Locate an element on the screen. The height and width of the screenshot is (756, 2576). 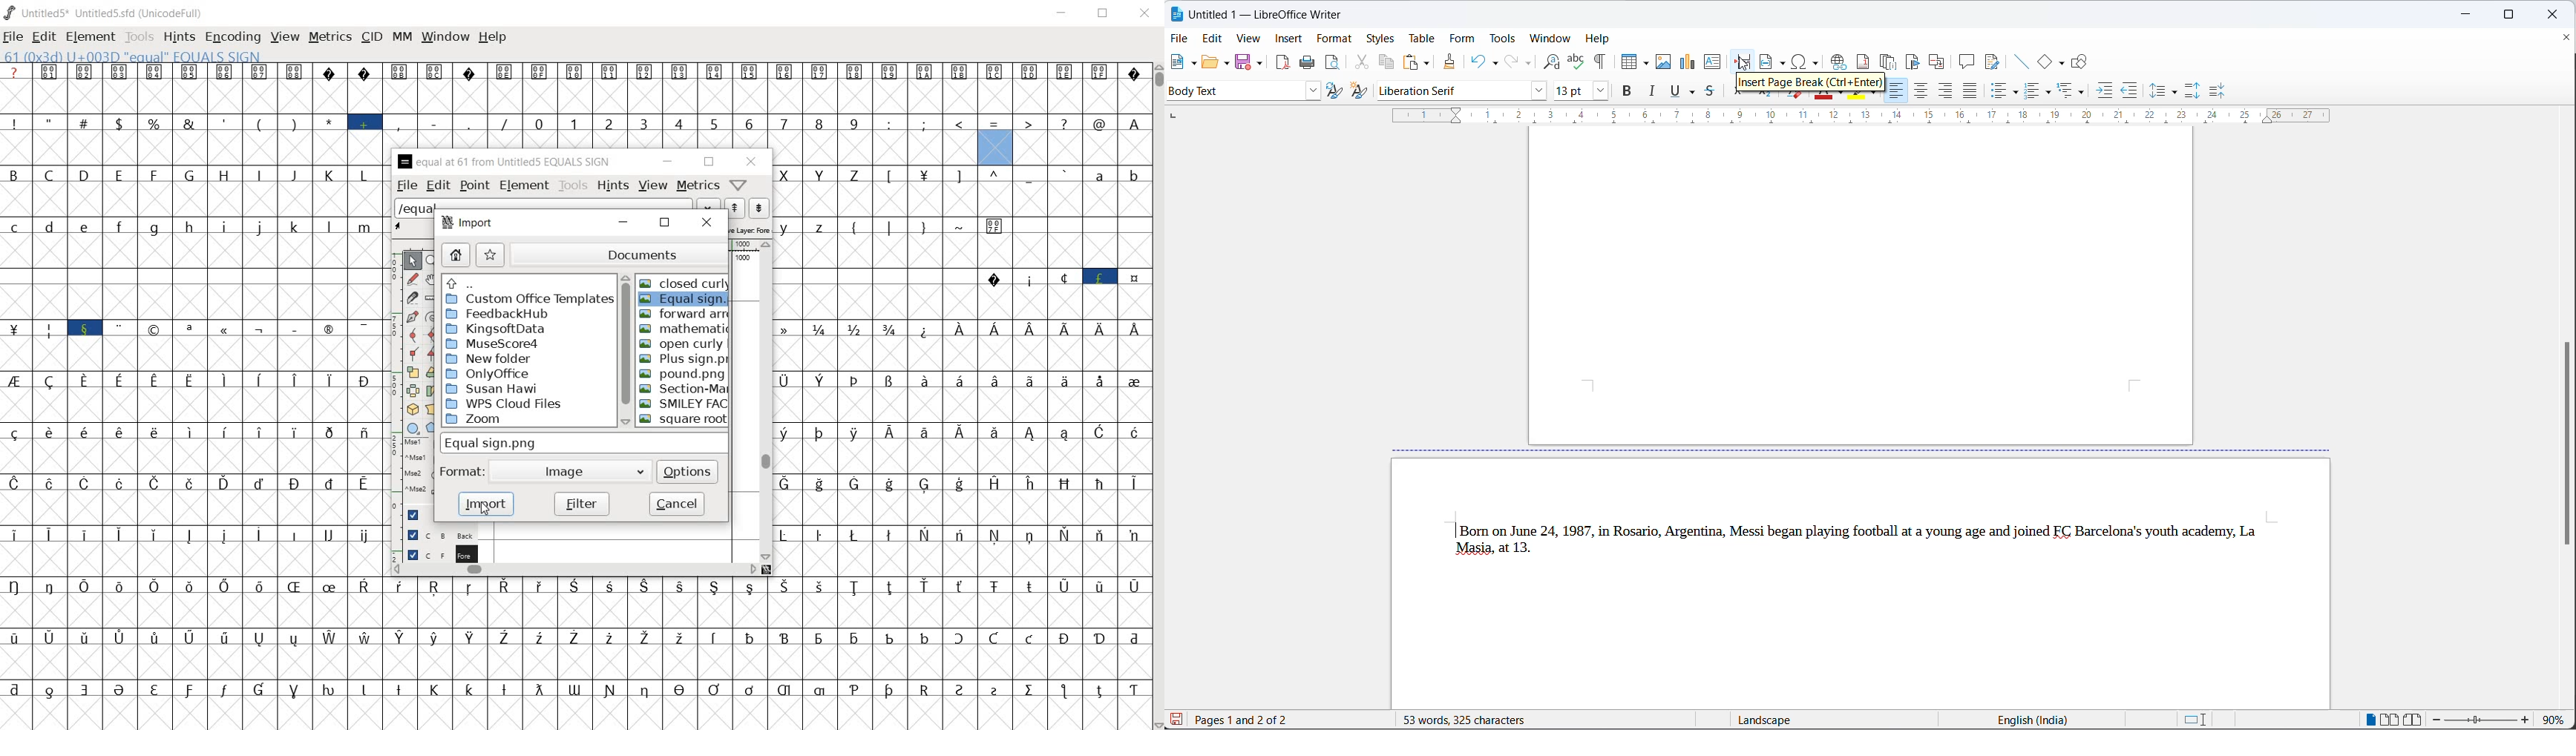
scrollbar is located at coordinates (766, 401).